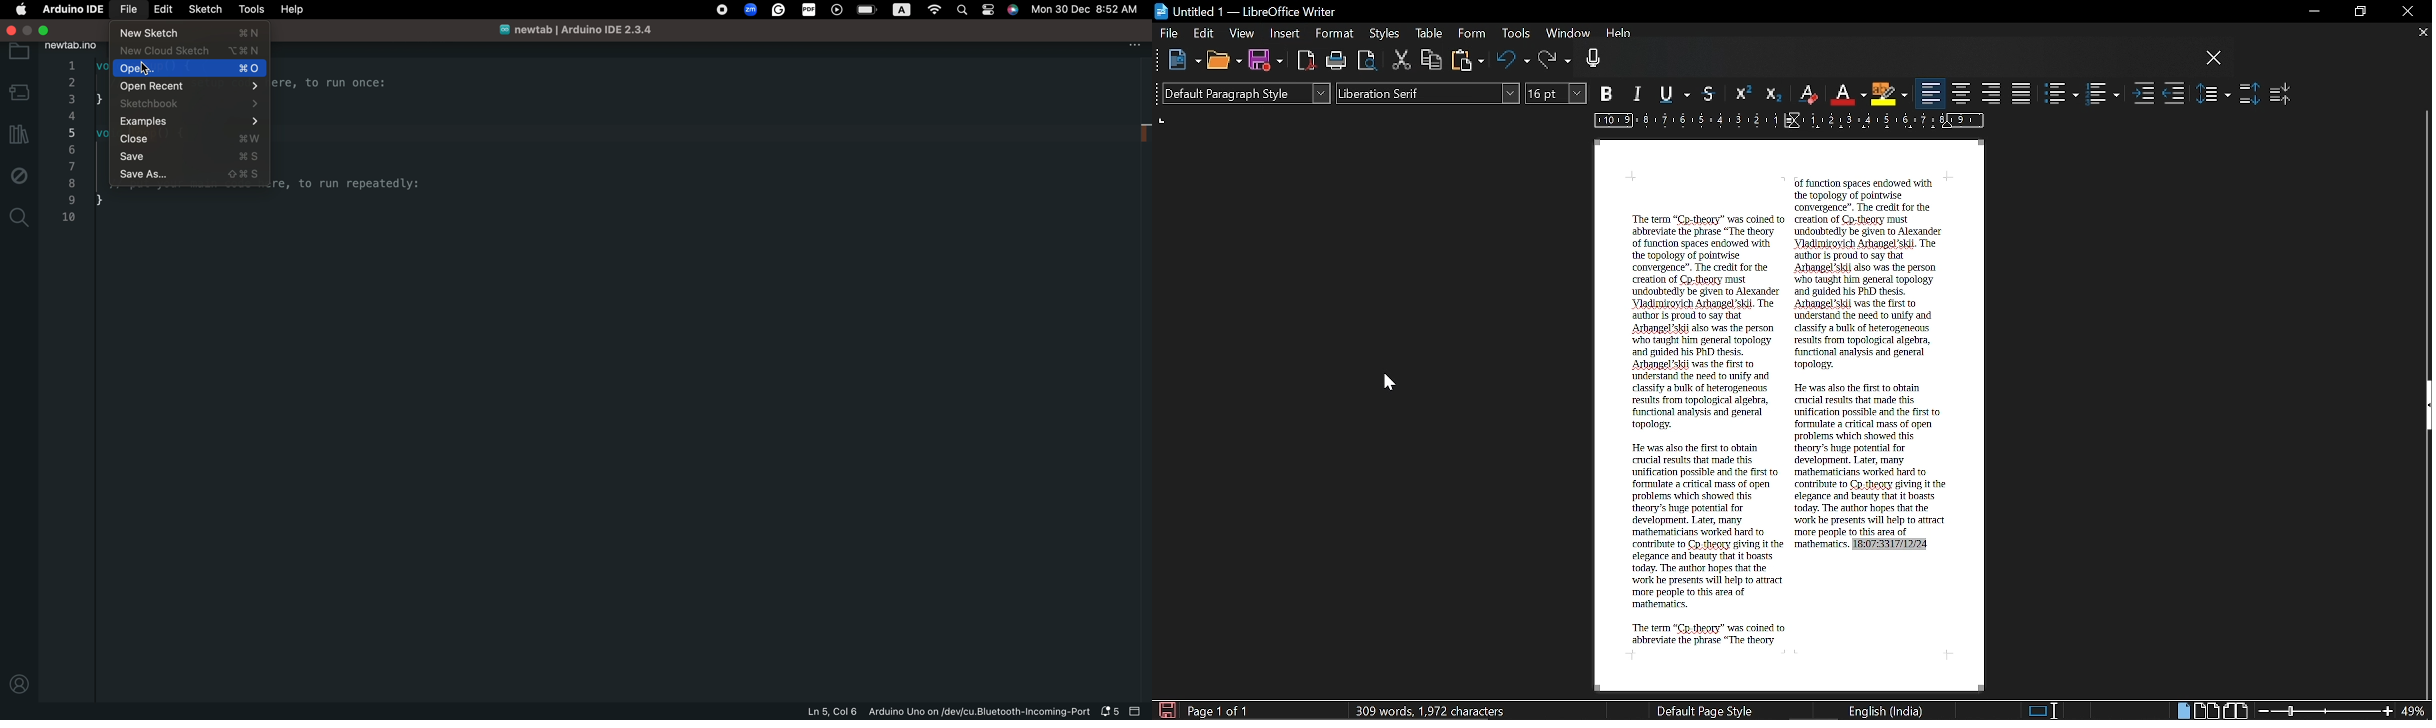 The width and height of the screenshot is (2436, 728). Describe the element at coordinates (1785, 122) in the screenshot. I see `Ruler` at that location.